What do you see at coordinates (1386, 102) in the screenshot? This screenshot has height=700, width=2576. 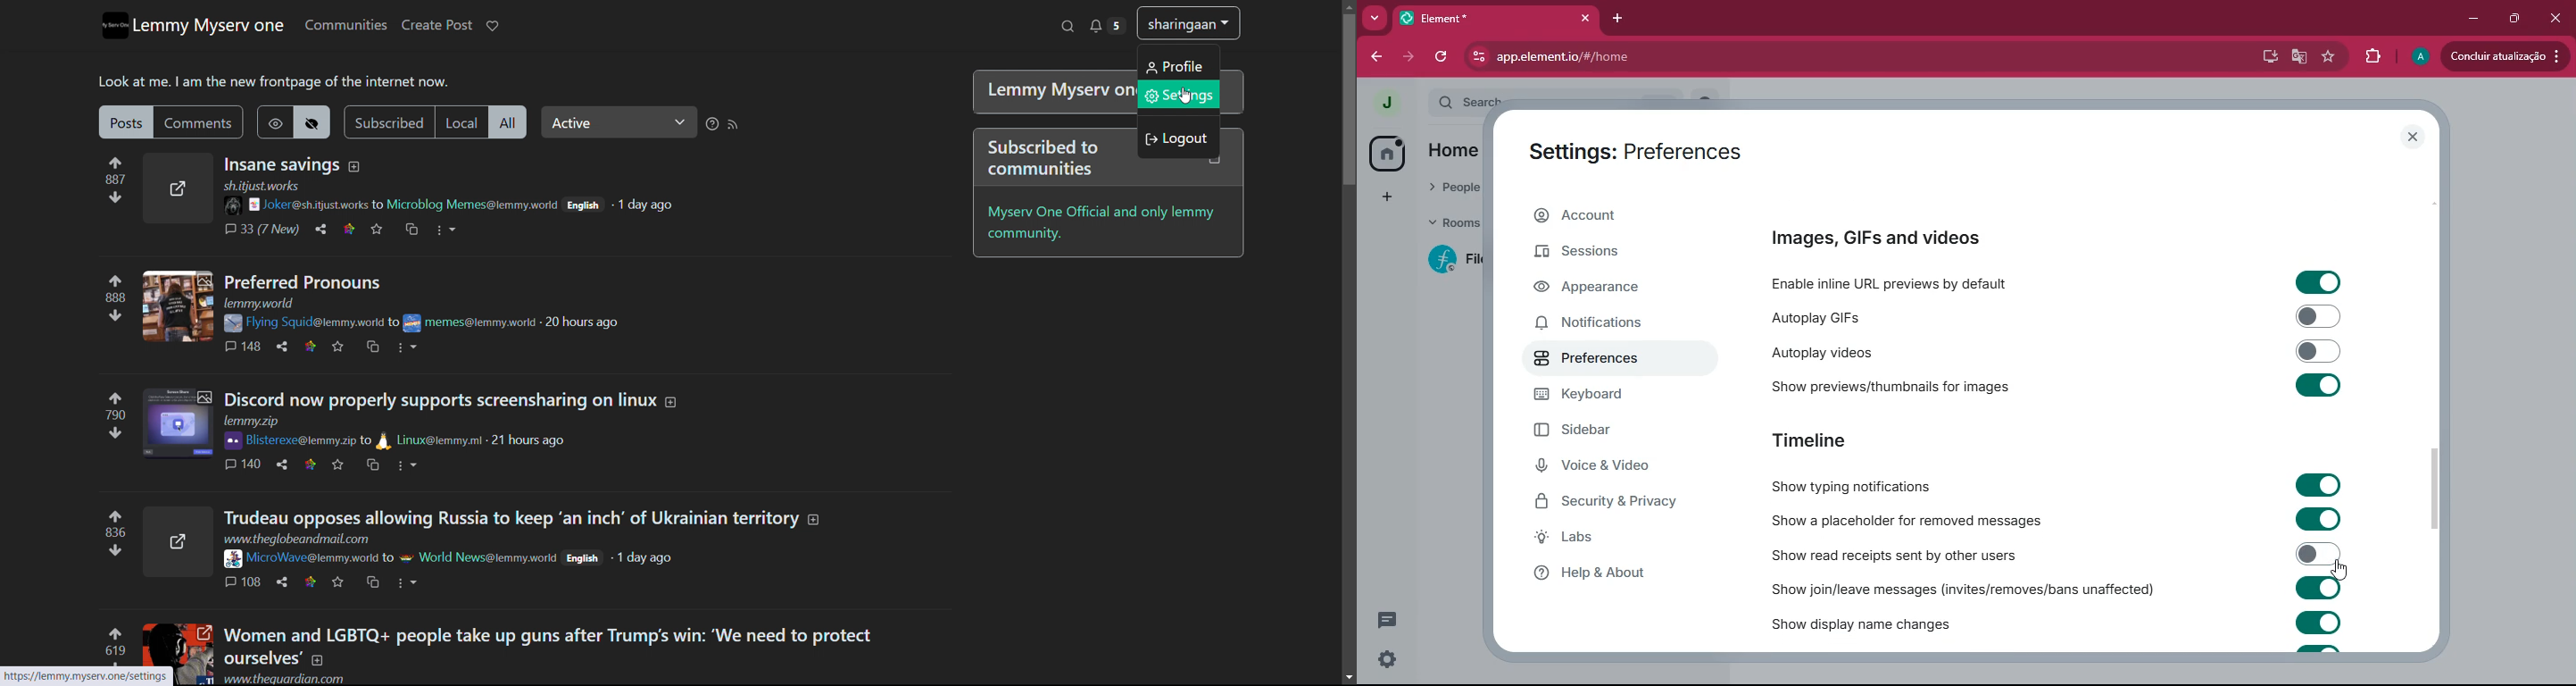 I see `profile picture` at bounding box center [1386, 102].